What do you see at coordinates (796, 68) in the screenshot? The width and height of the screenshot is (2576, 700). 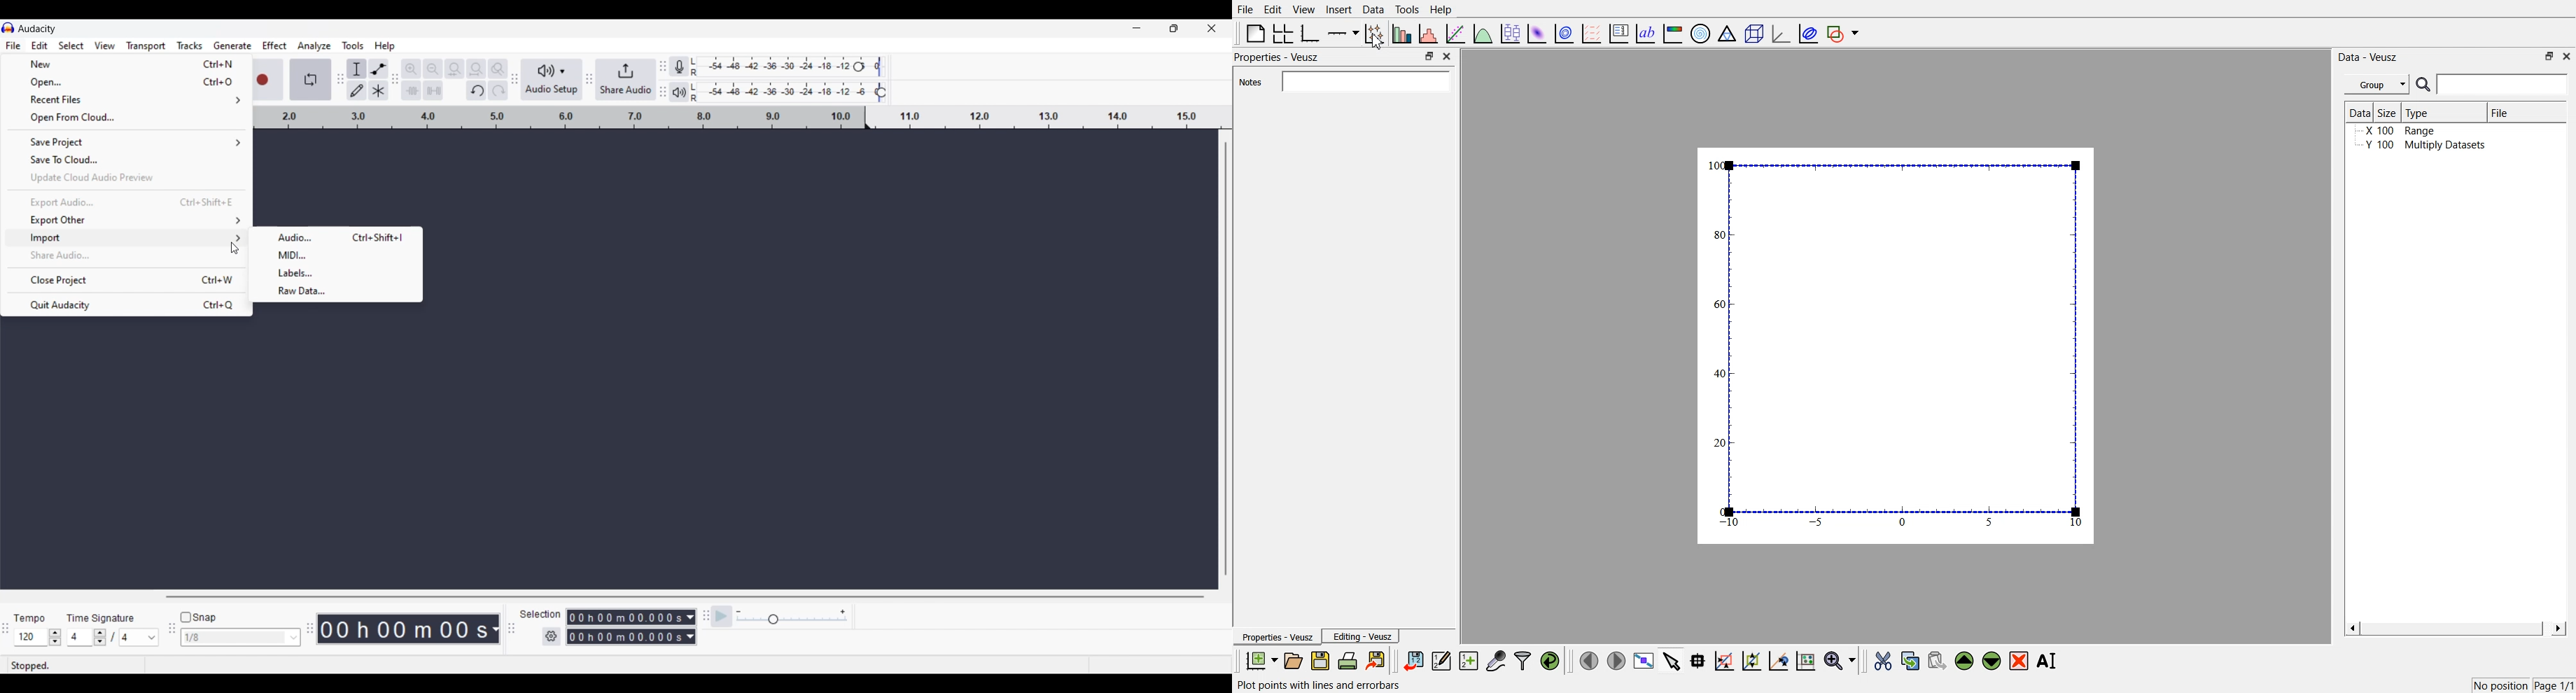 I see `Recording level` at bounding box center [796, 68].